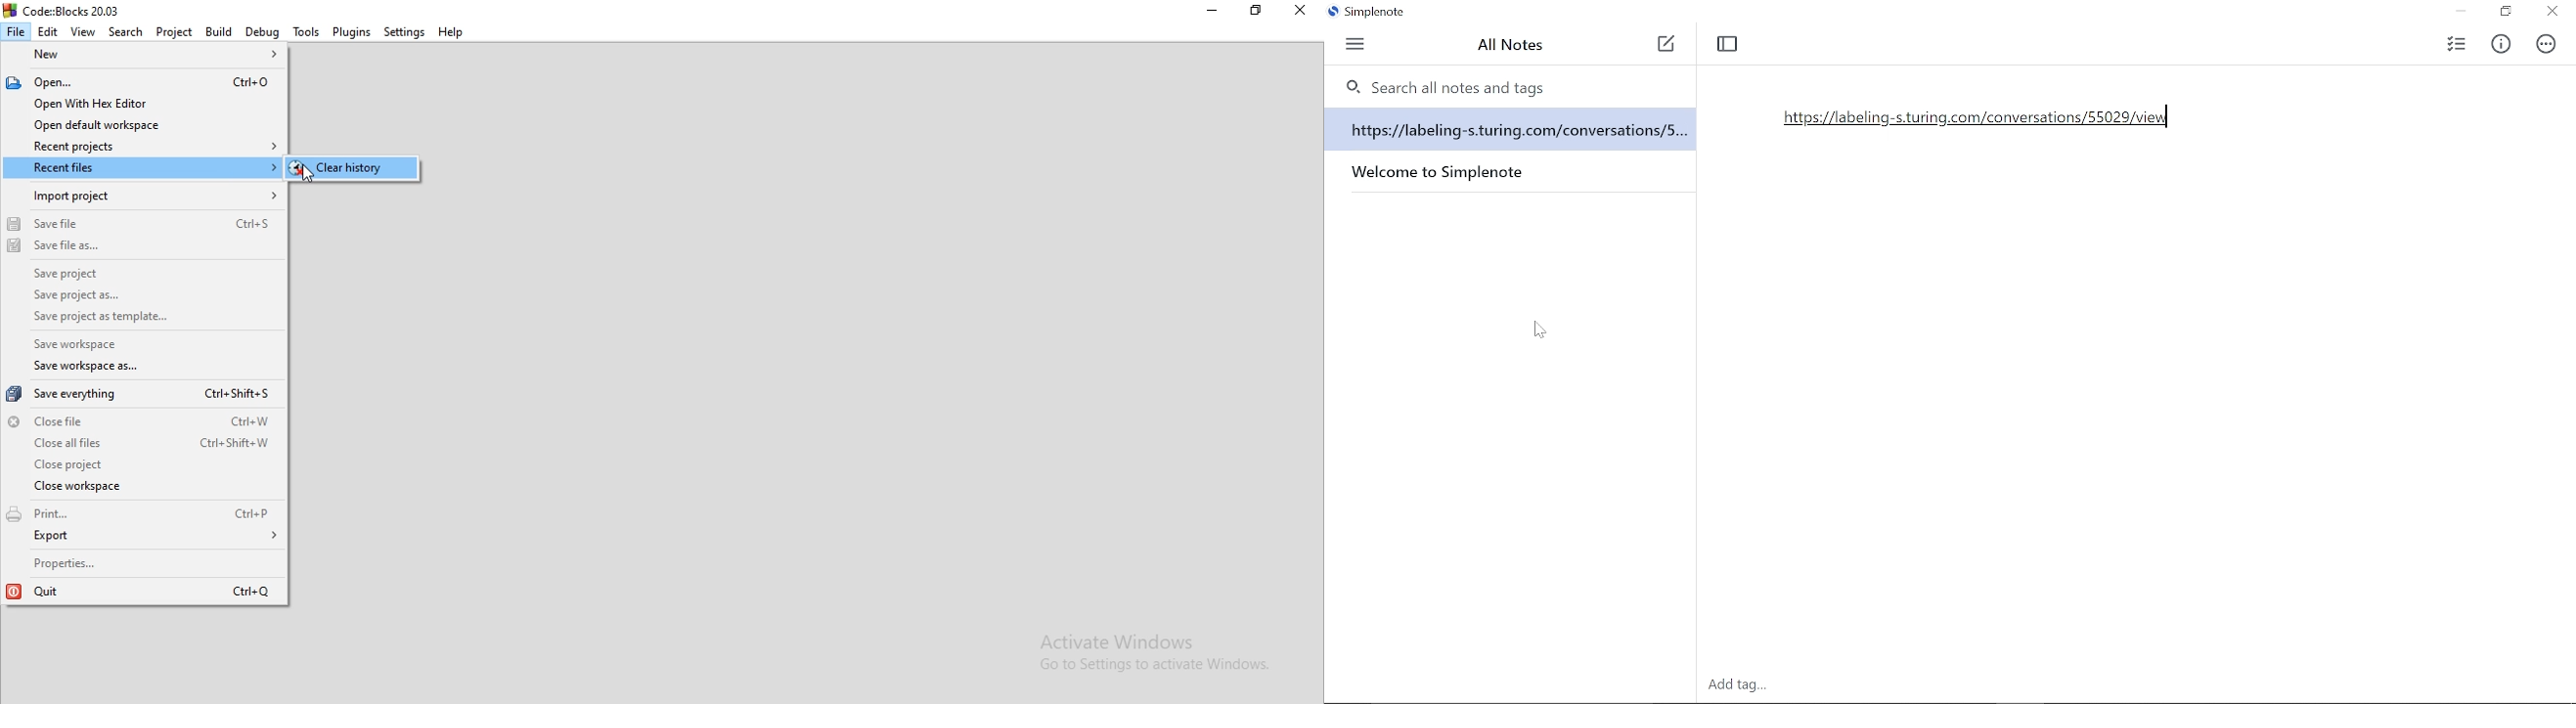  Describe the element at coordinates (103, 345) in the screenshot. I see `Save Workspace` at that location.